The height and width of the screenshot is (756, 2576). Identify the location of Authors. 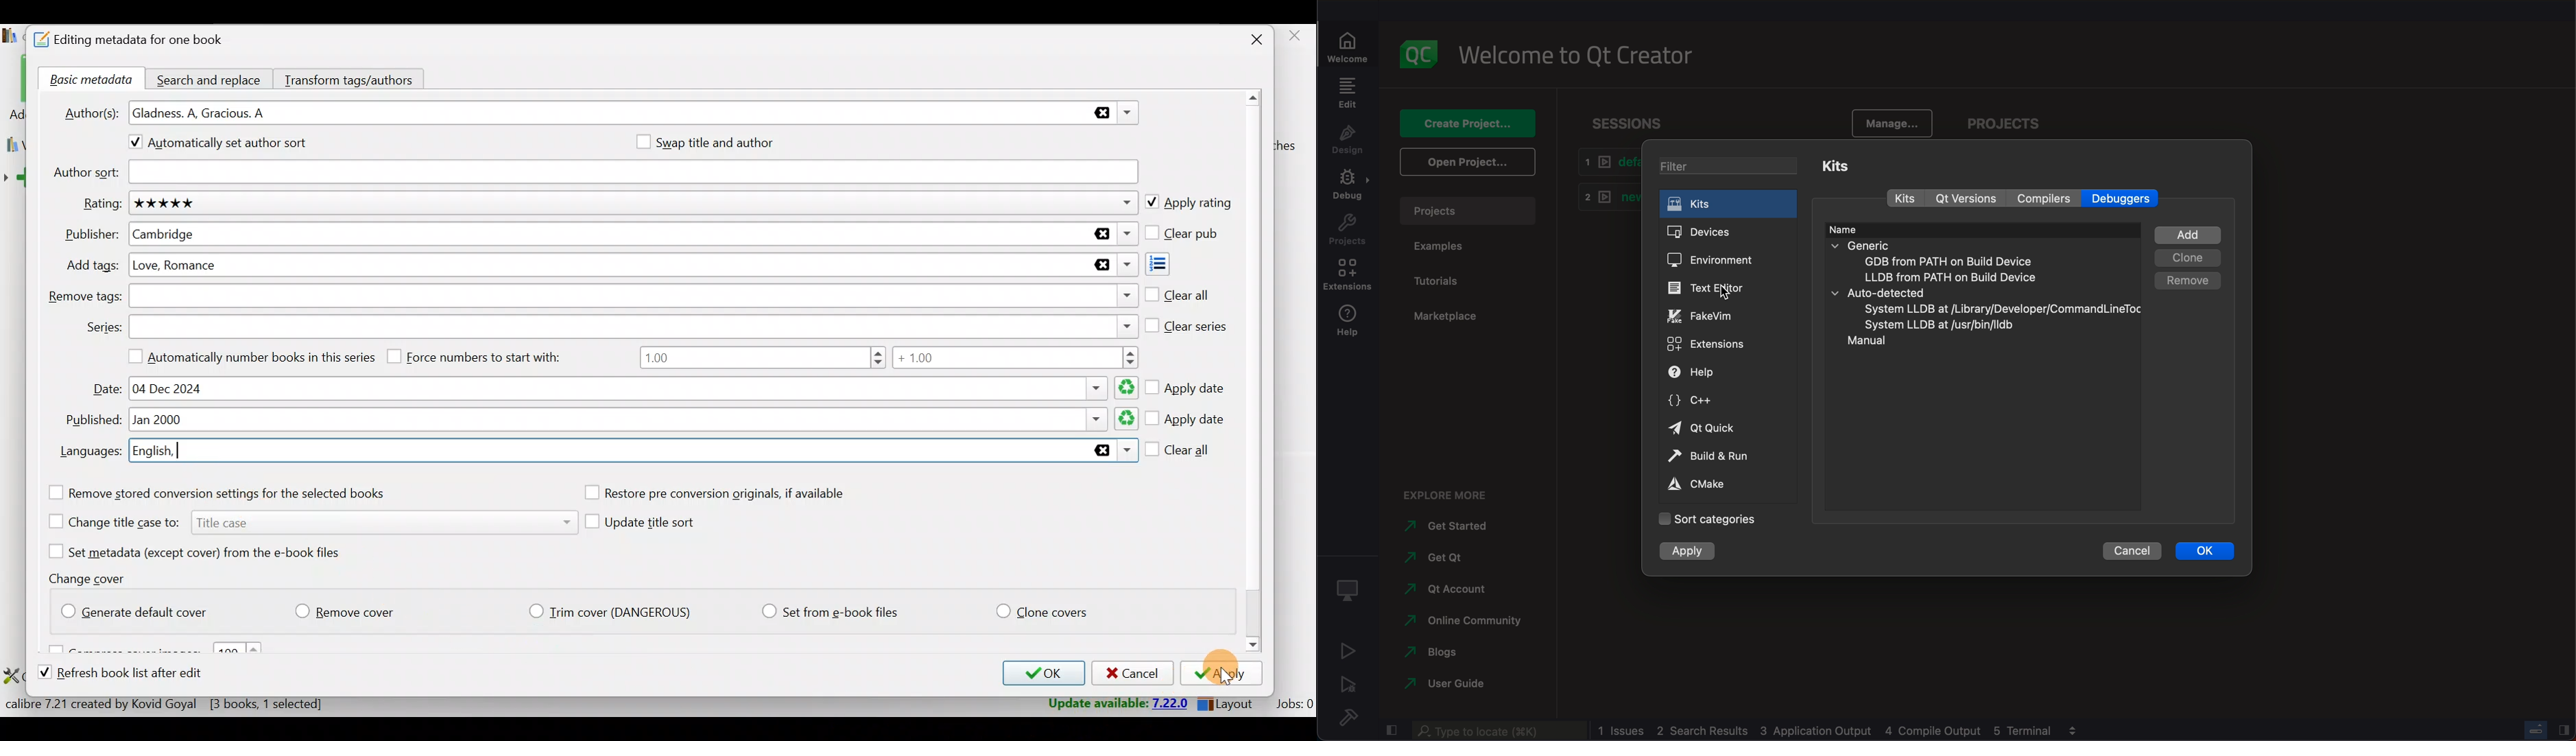
(635, 114).